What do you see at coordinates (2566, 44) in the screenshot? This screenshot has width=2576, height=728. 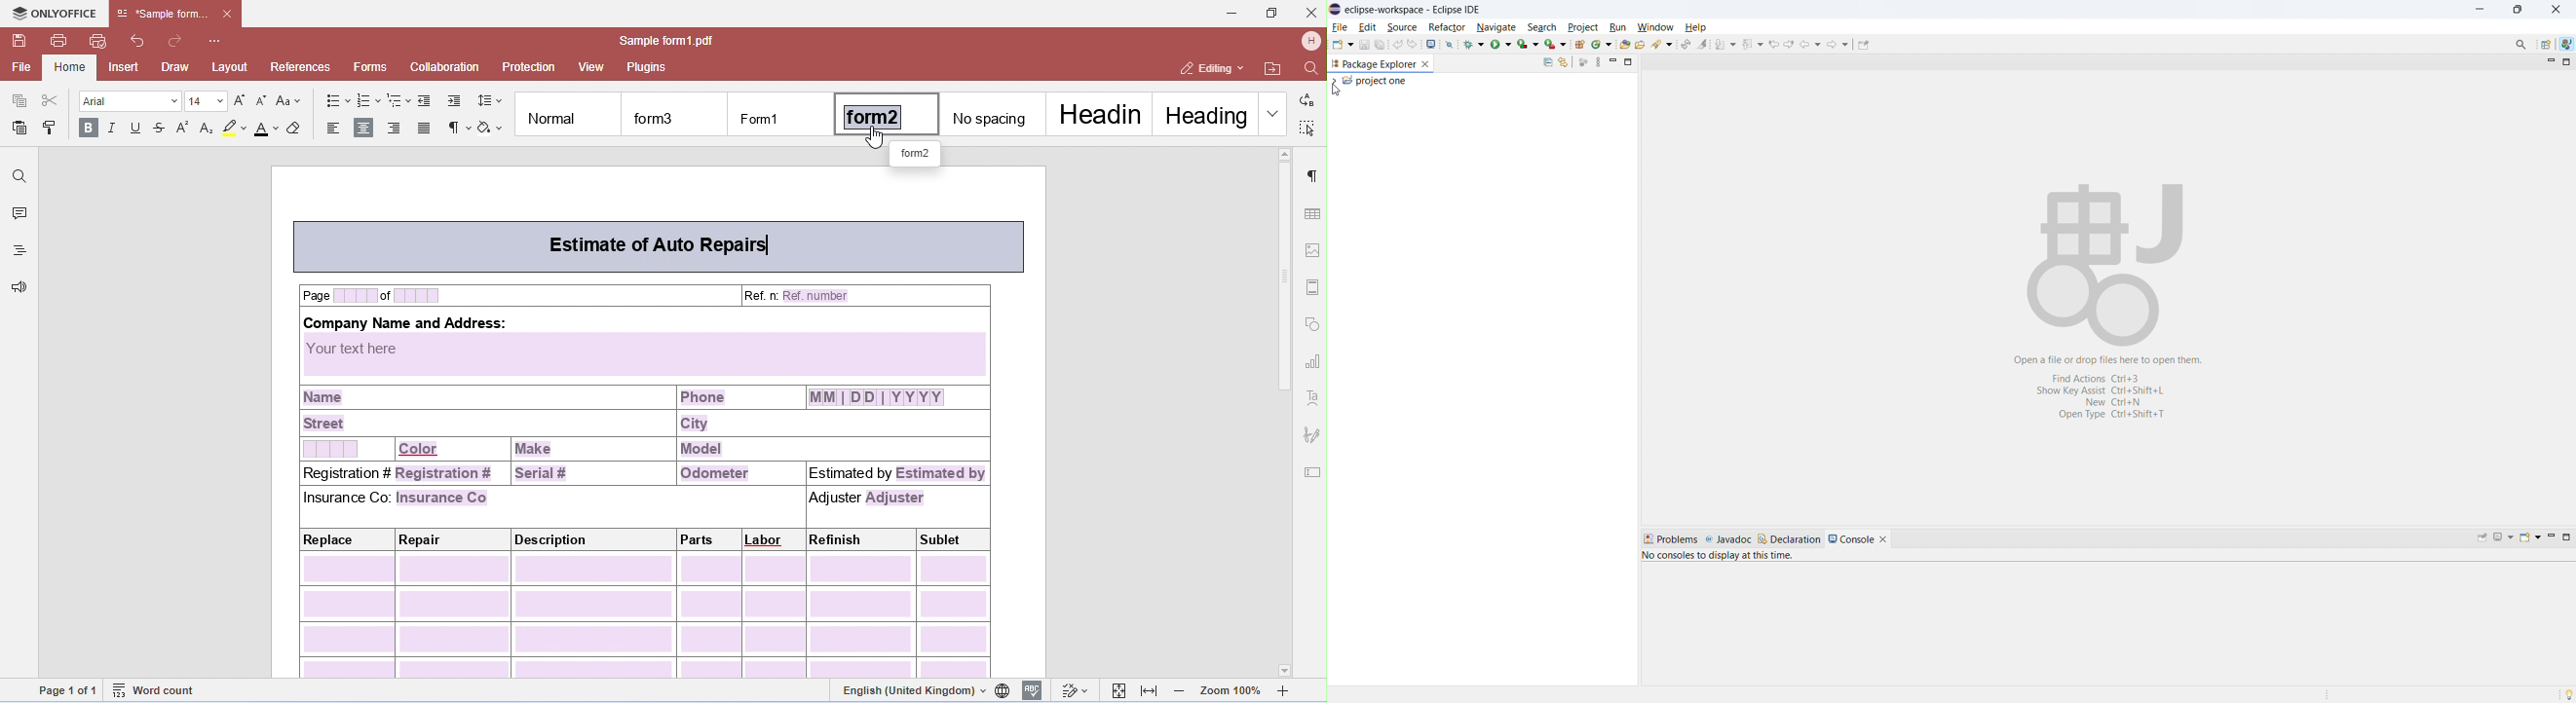 I see `java` at bounding box center [2566, 44].